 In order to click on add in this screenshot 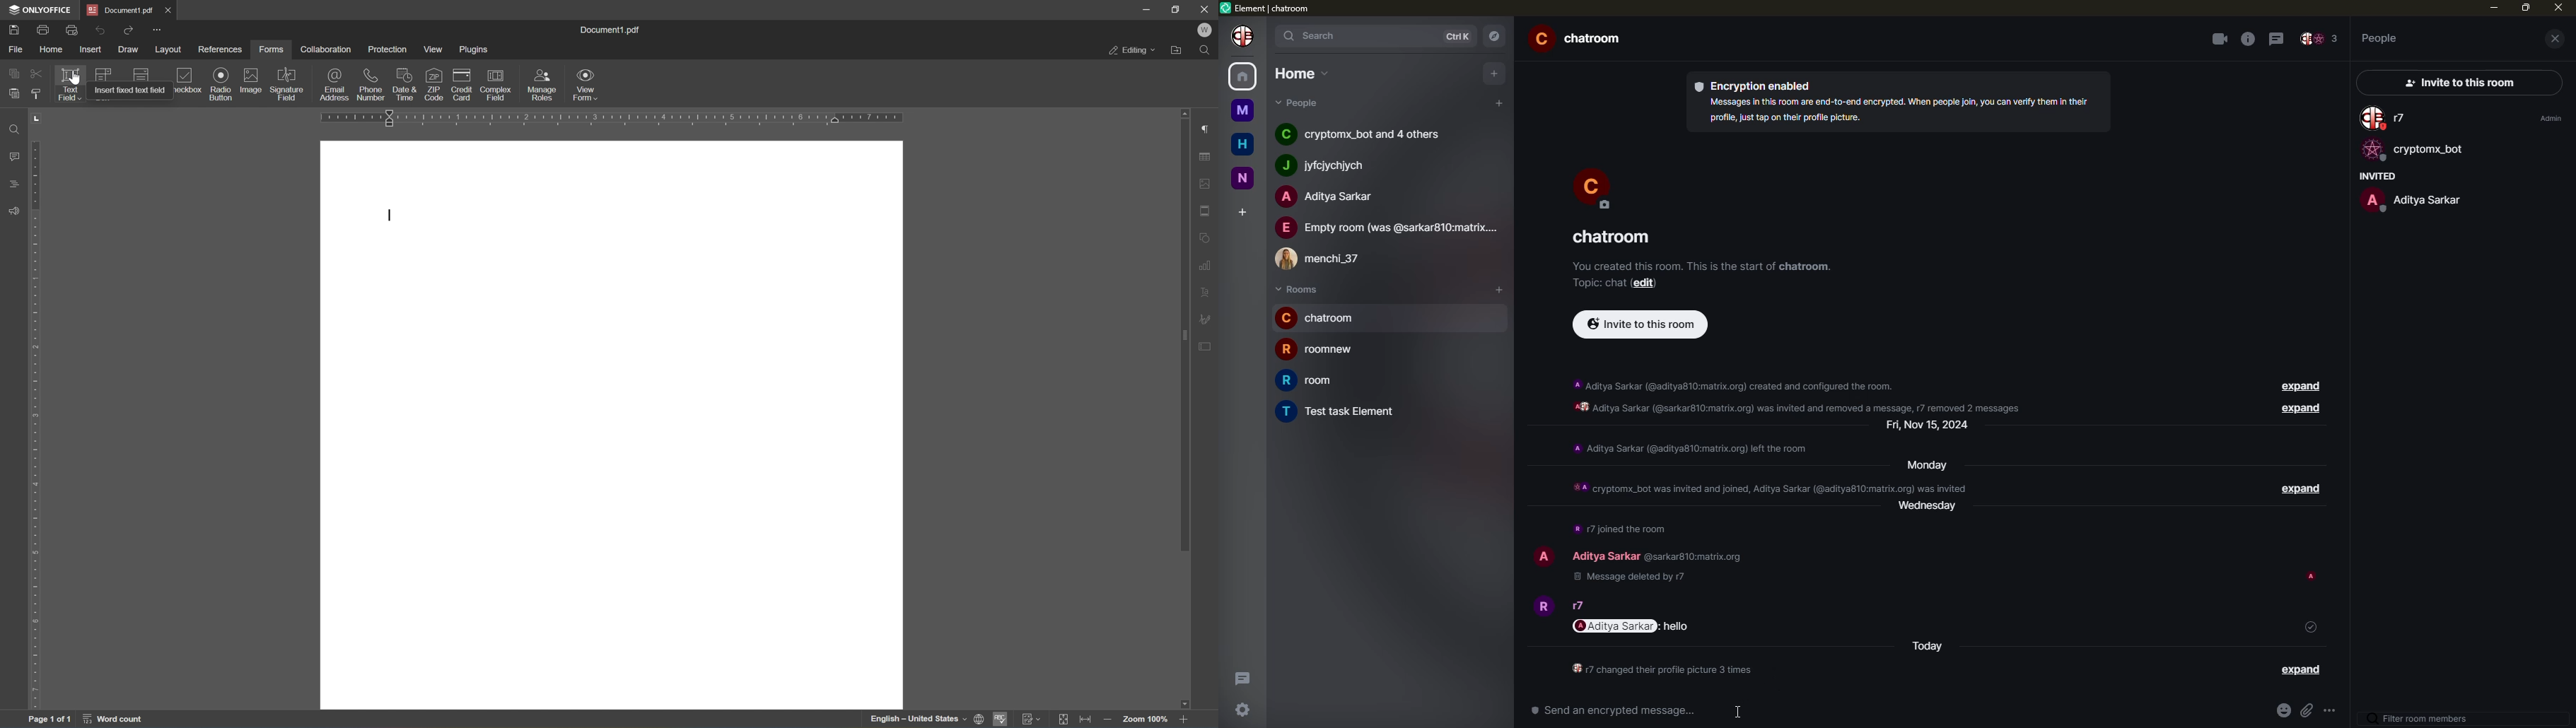, I will do `click(1499, 102)`.